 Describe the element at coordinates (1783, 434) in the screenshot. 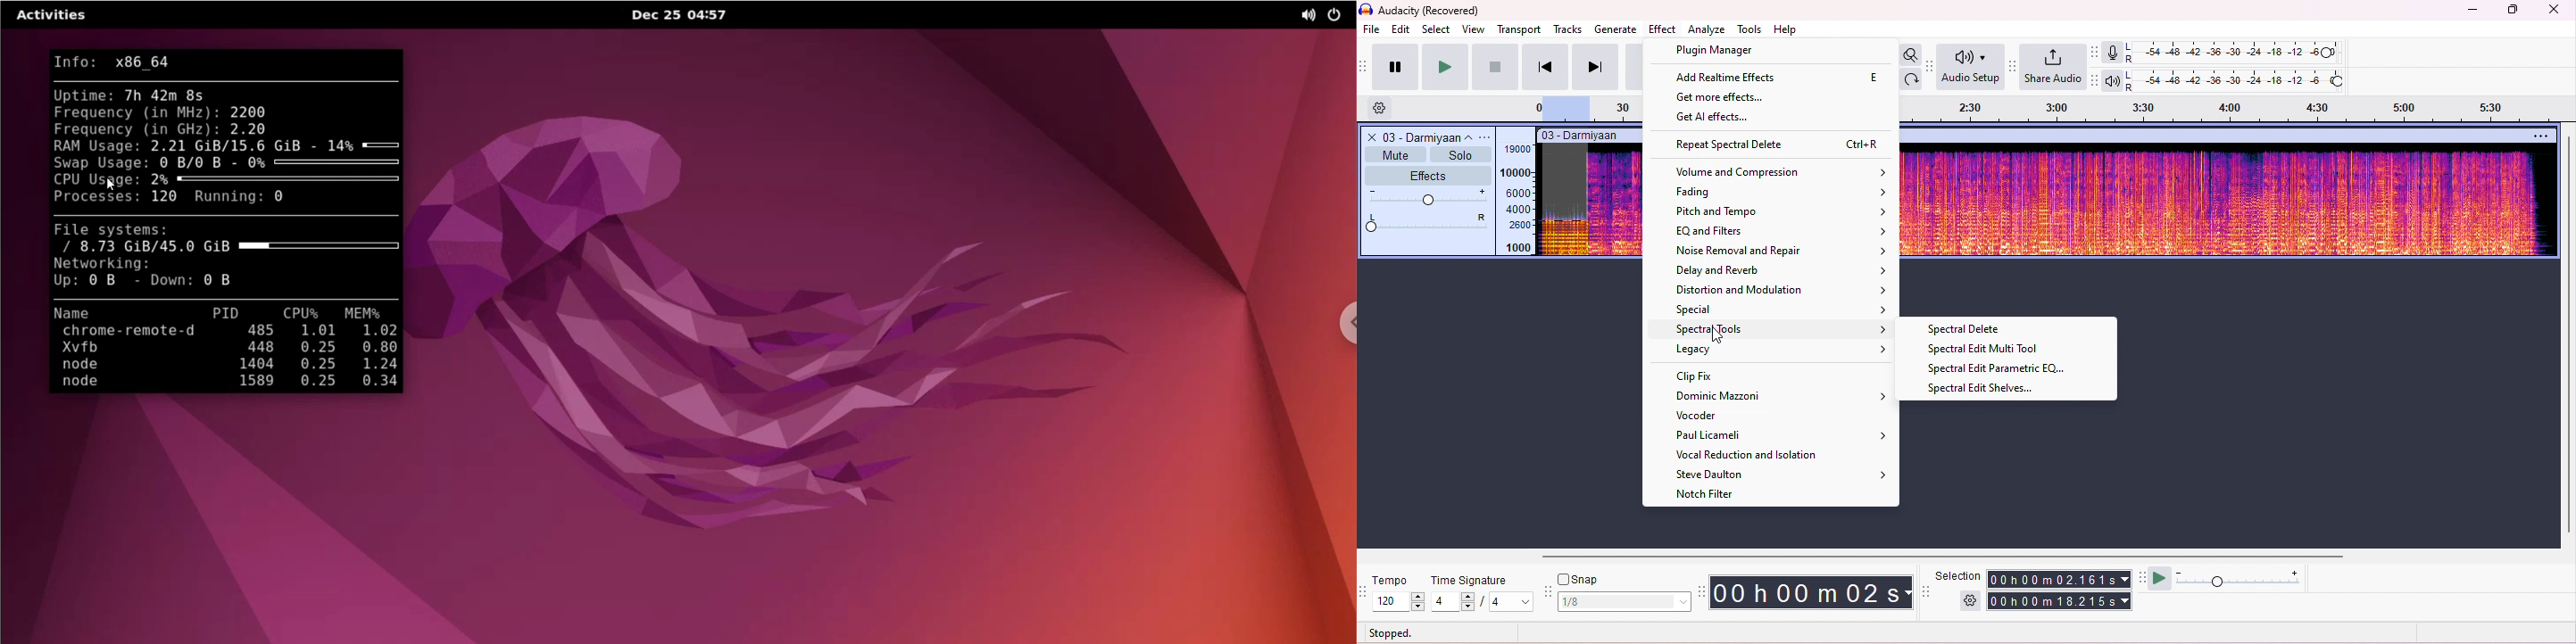

I see `paul licameli` at that location.